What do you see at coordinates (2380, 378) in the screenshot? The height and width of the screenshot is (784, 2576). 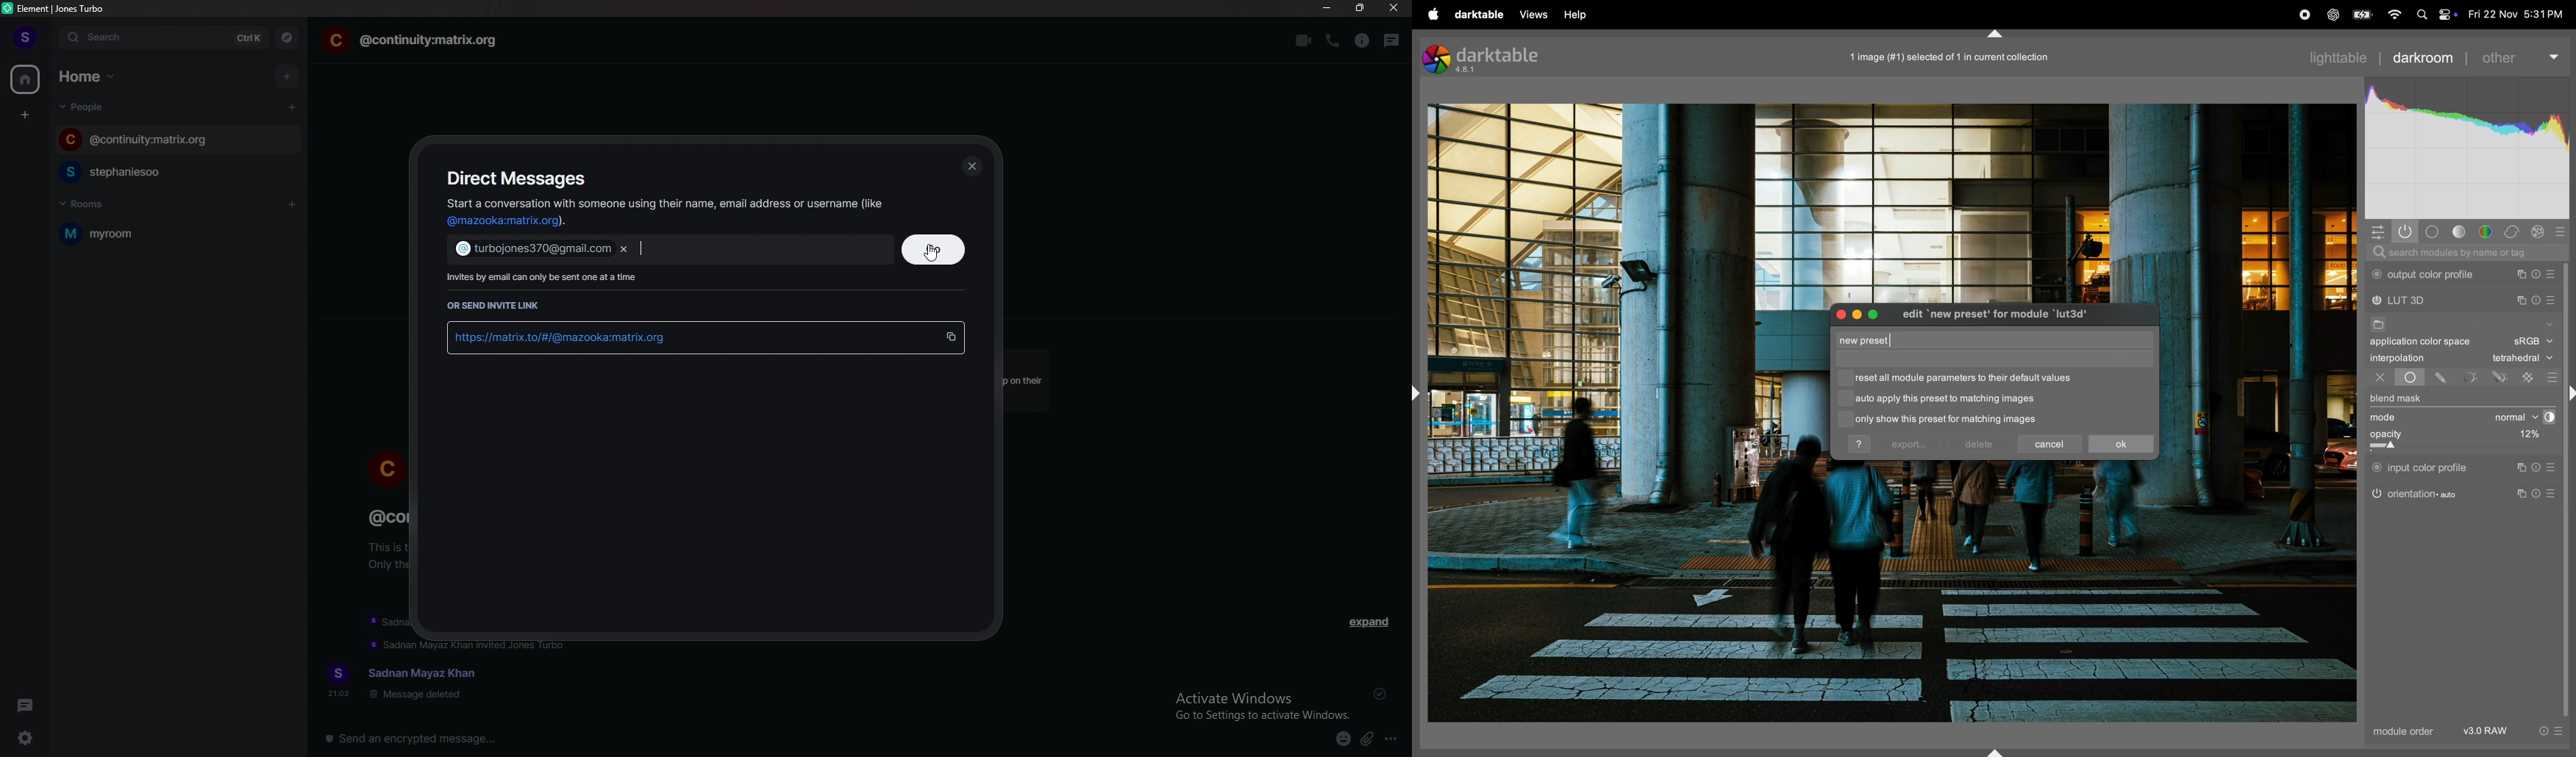 I see `off` at bounding box center [2380, 378].